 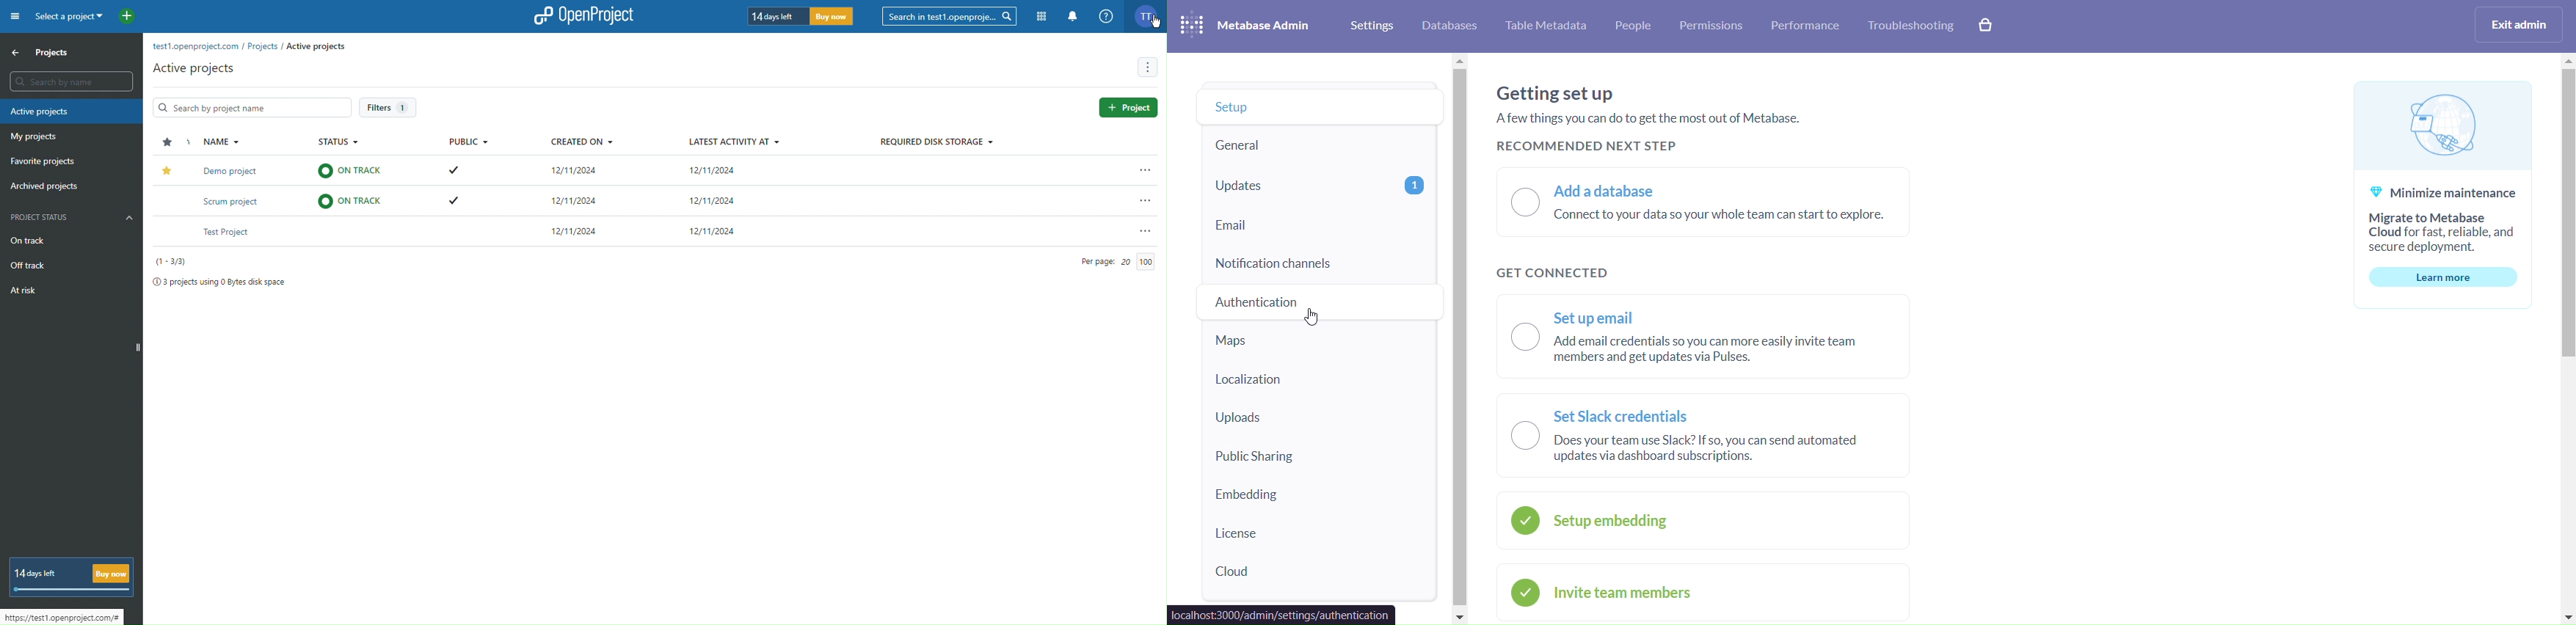 What do you see at coordinates (1147, 66) in the screenshot?
I see `More` at bounding box center [1147, 66].